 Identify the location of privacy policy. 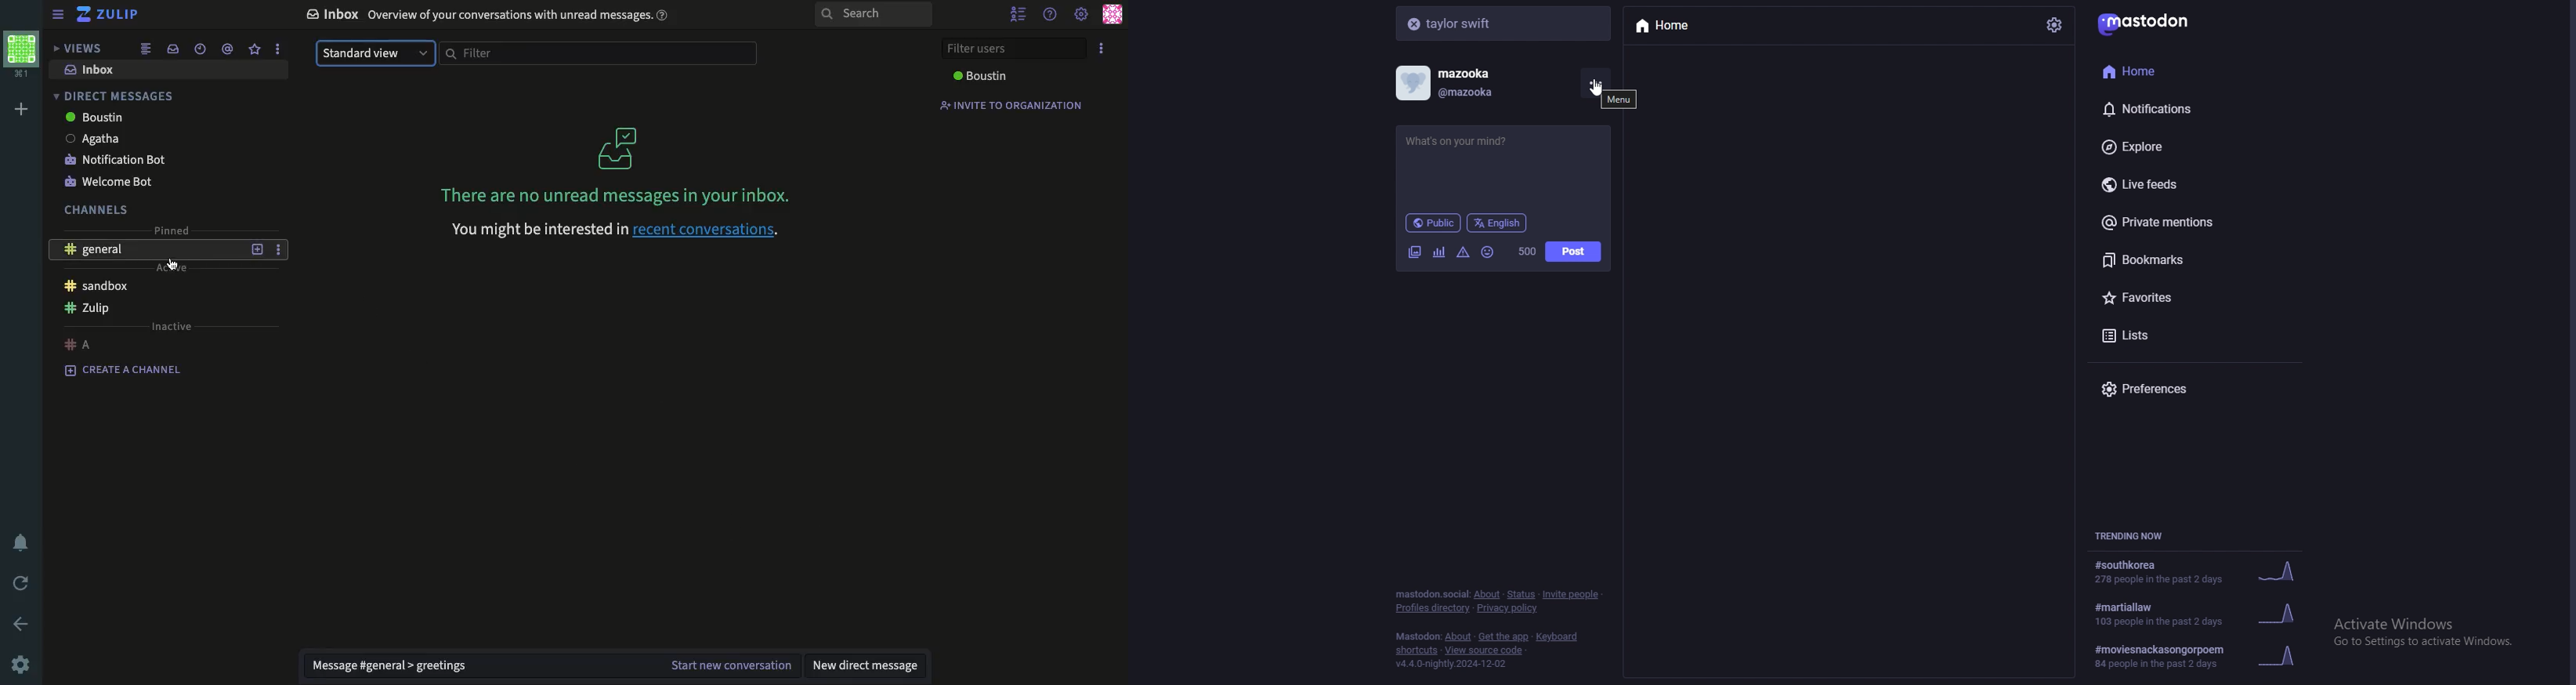
(1509, 608).